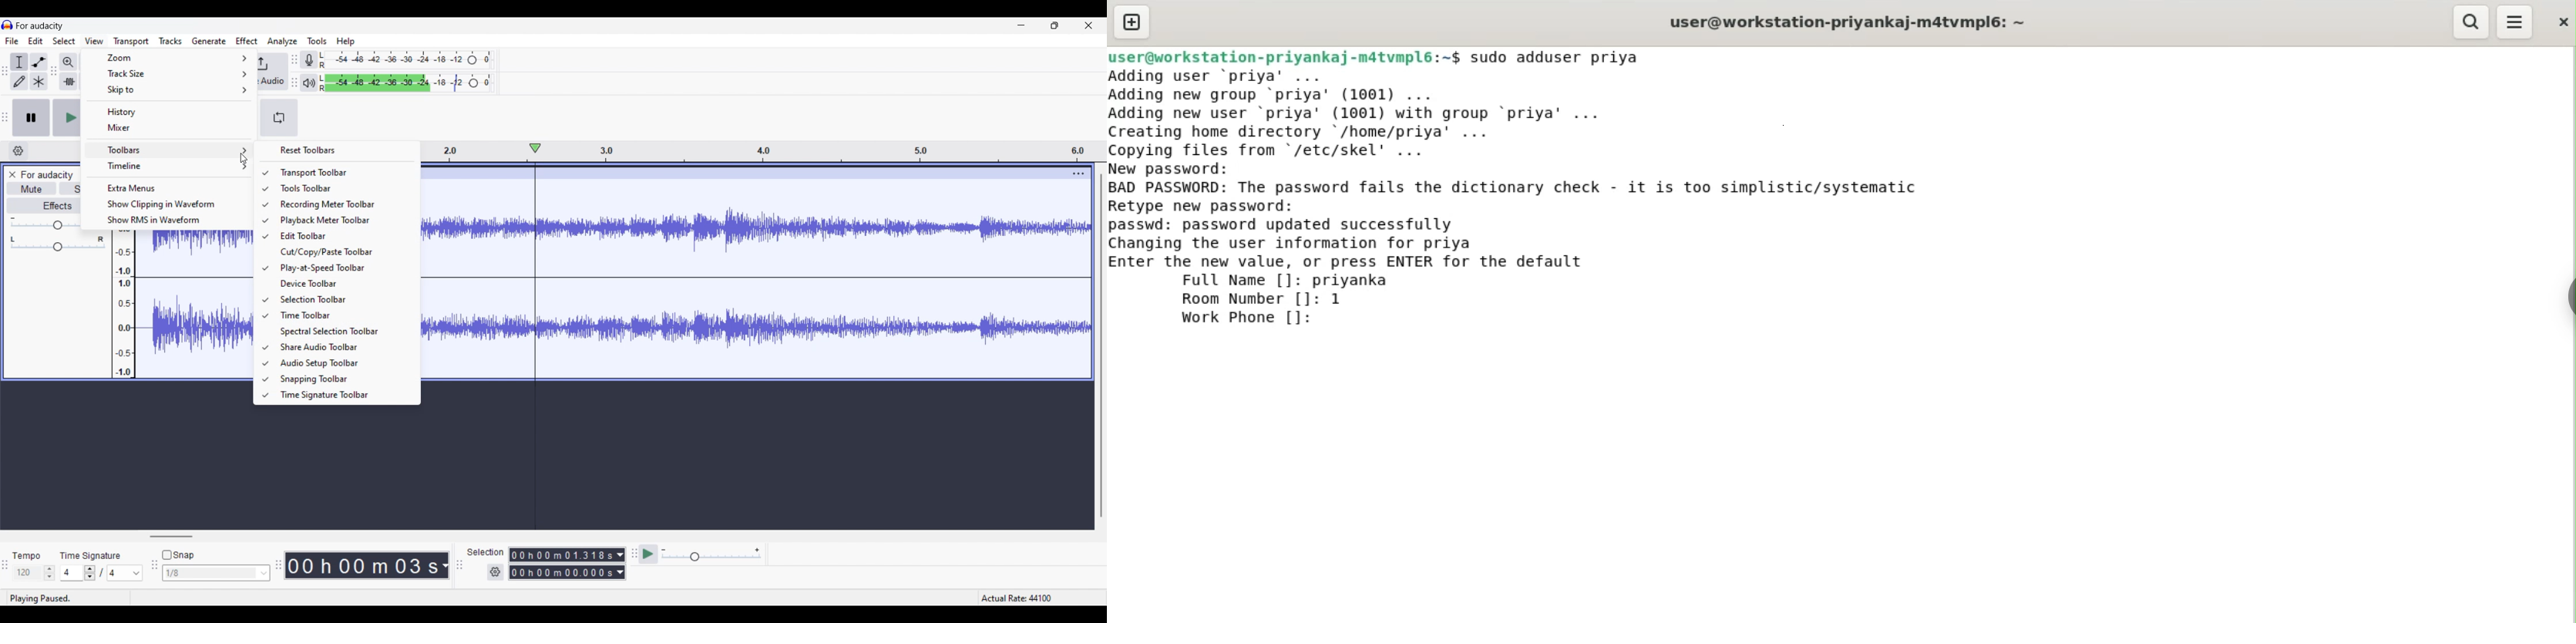  Describe the element at coordinates (341, 283) in the screenshot. I see `Device toolbar` at that location.